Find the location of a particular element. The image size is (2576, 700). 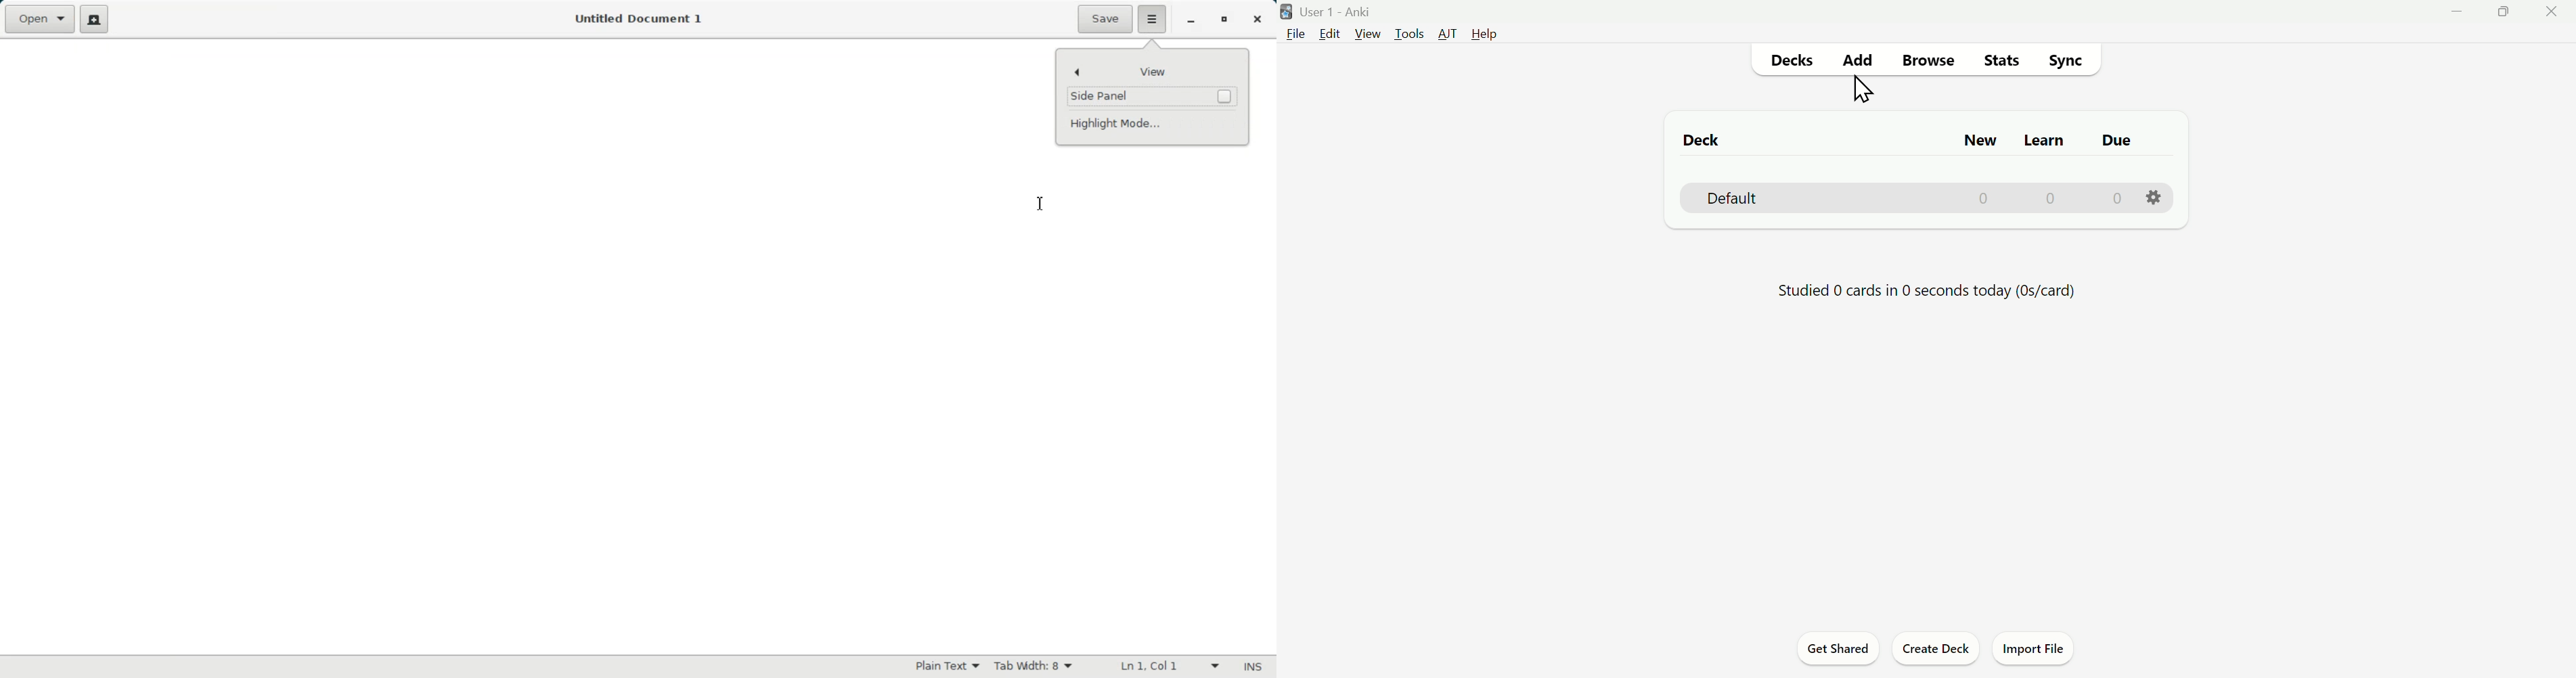

Highlight Mode is located at coordinates (1152, 123).